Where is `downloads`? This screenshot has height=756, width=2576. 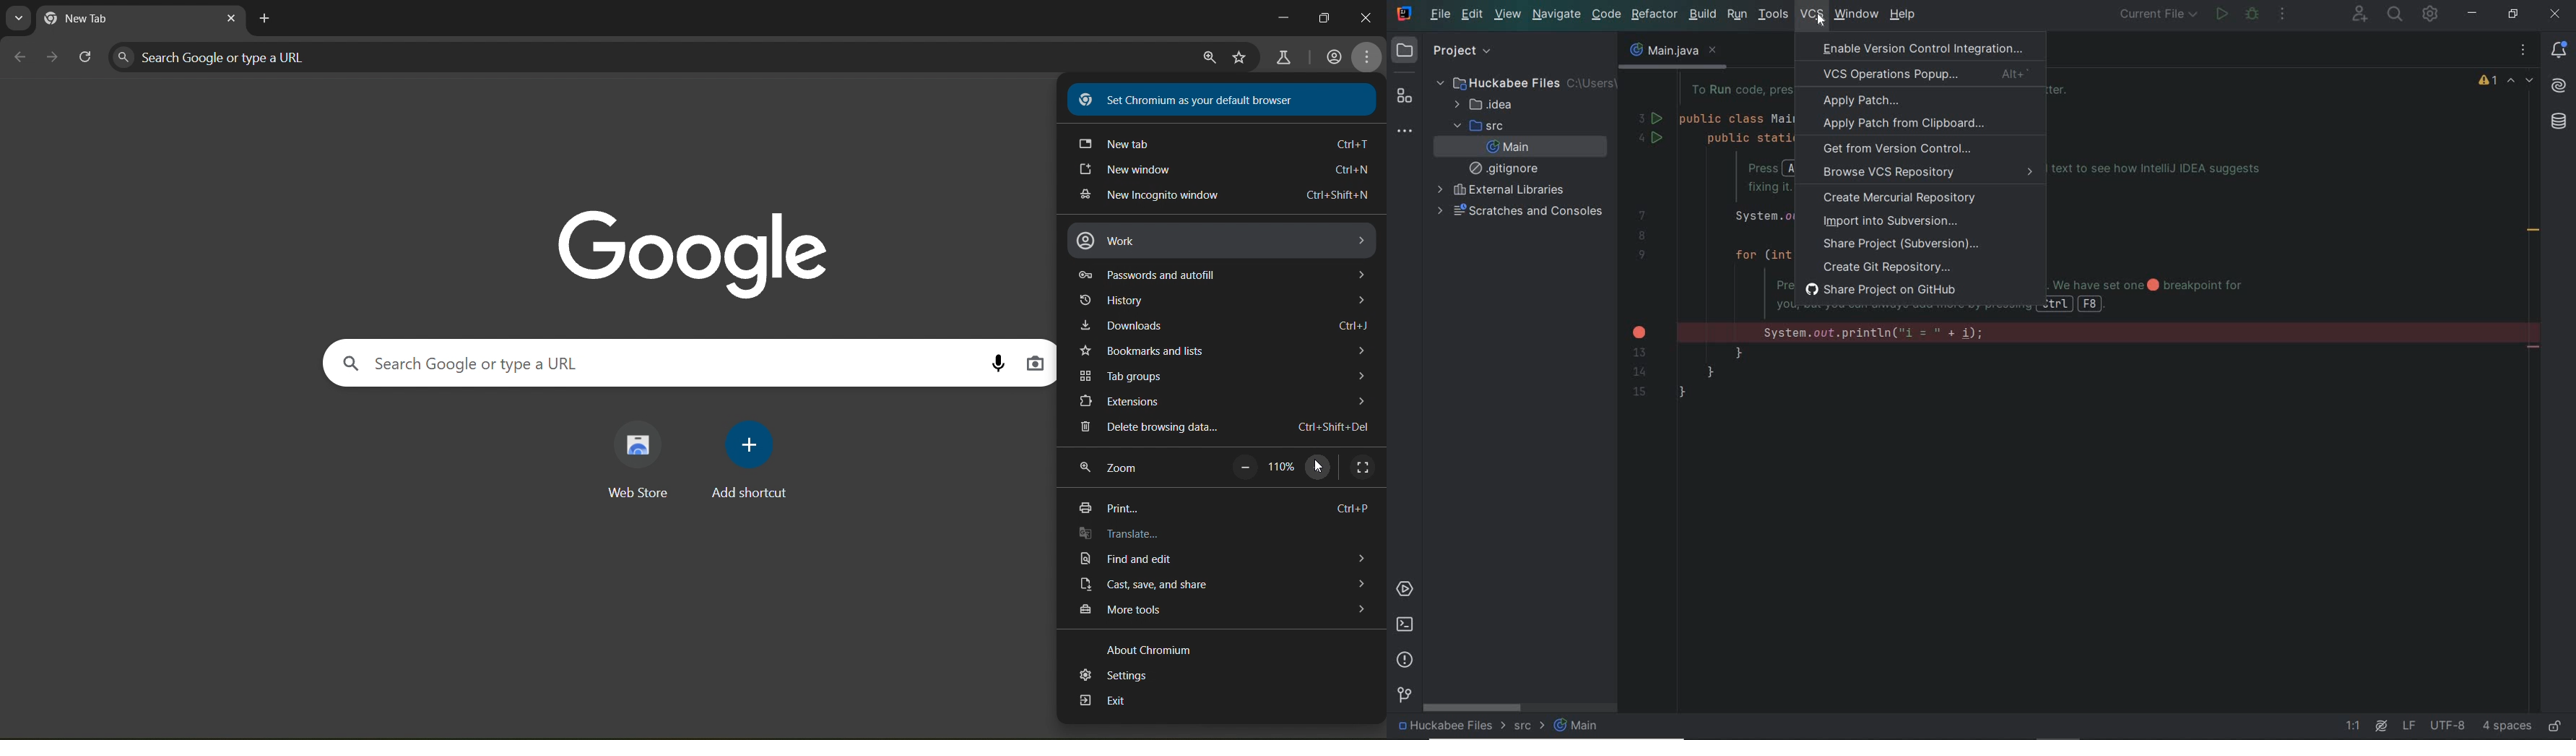
downloads is located at coordinates (1228, 327).